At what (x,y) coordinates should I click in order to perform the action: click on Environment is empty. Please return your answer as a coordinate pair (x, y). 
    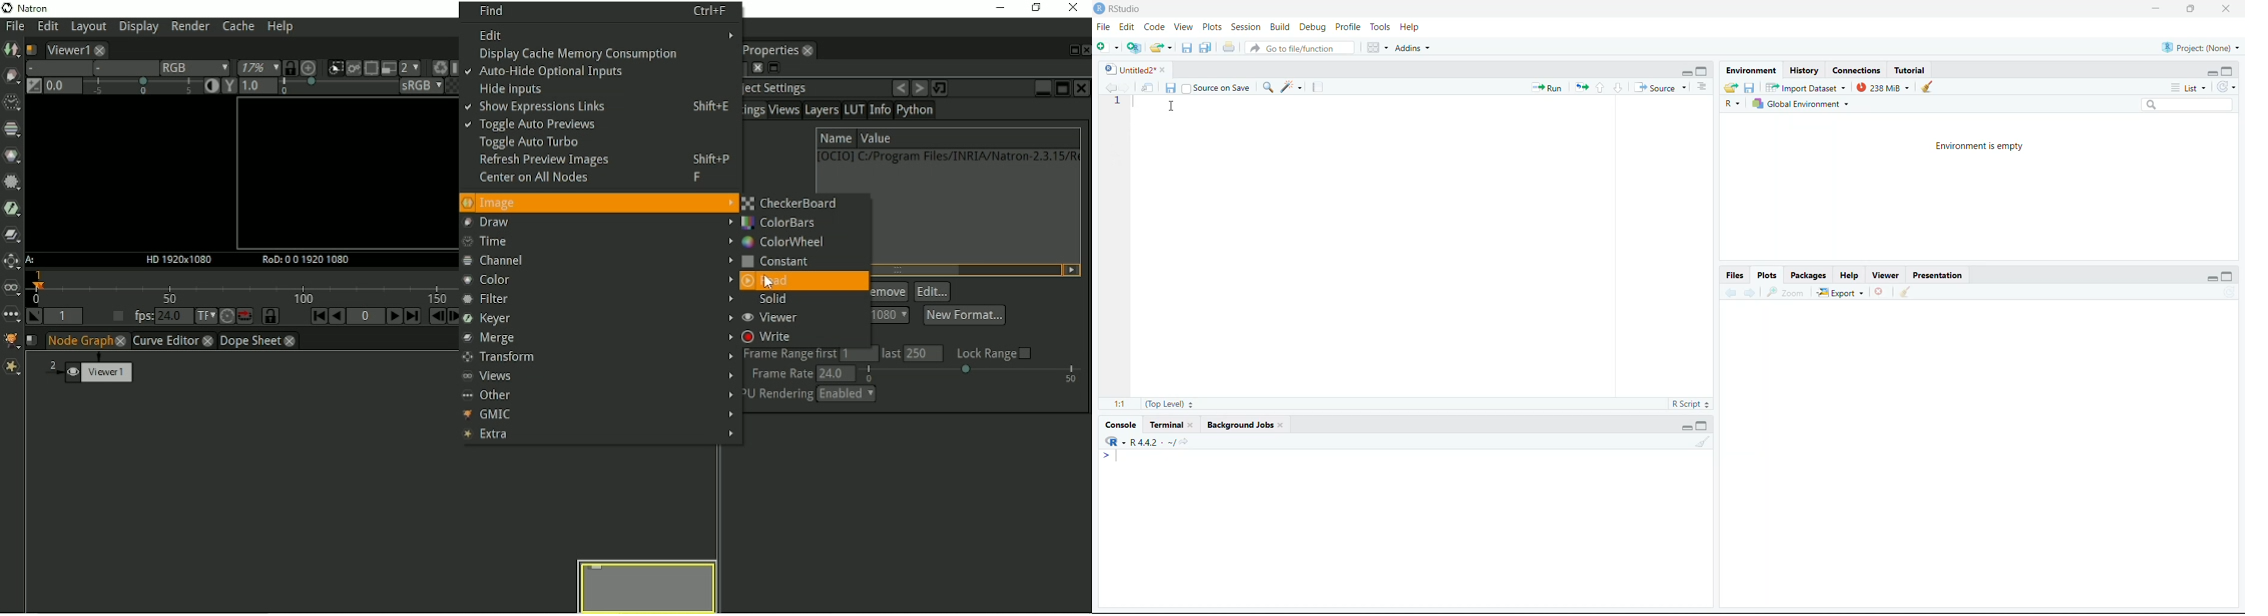
    Looking at the image, I should click on (1979, 147).